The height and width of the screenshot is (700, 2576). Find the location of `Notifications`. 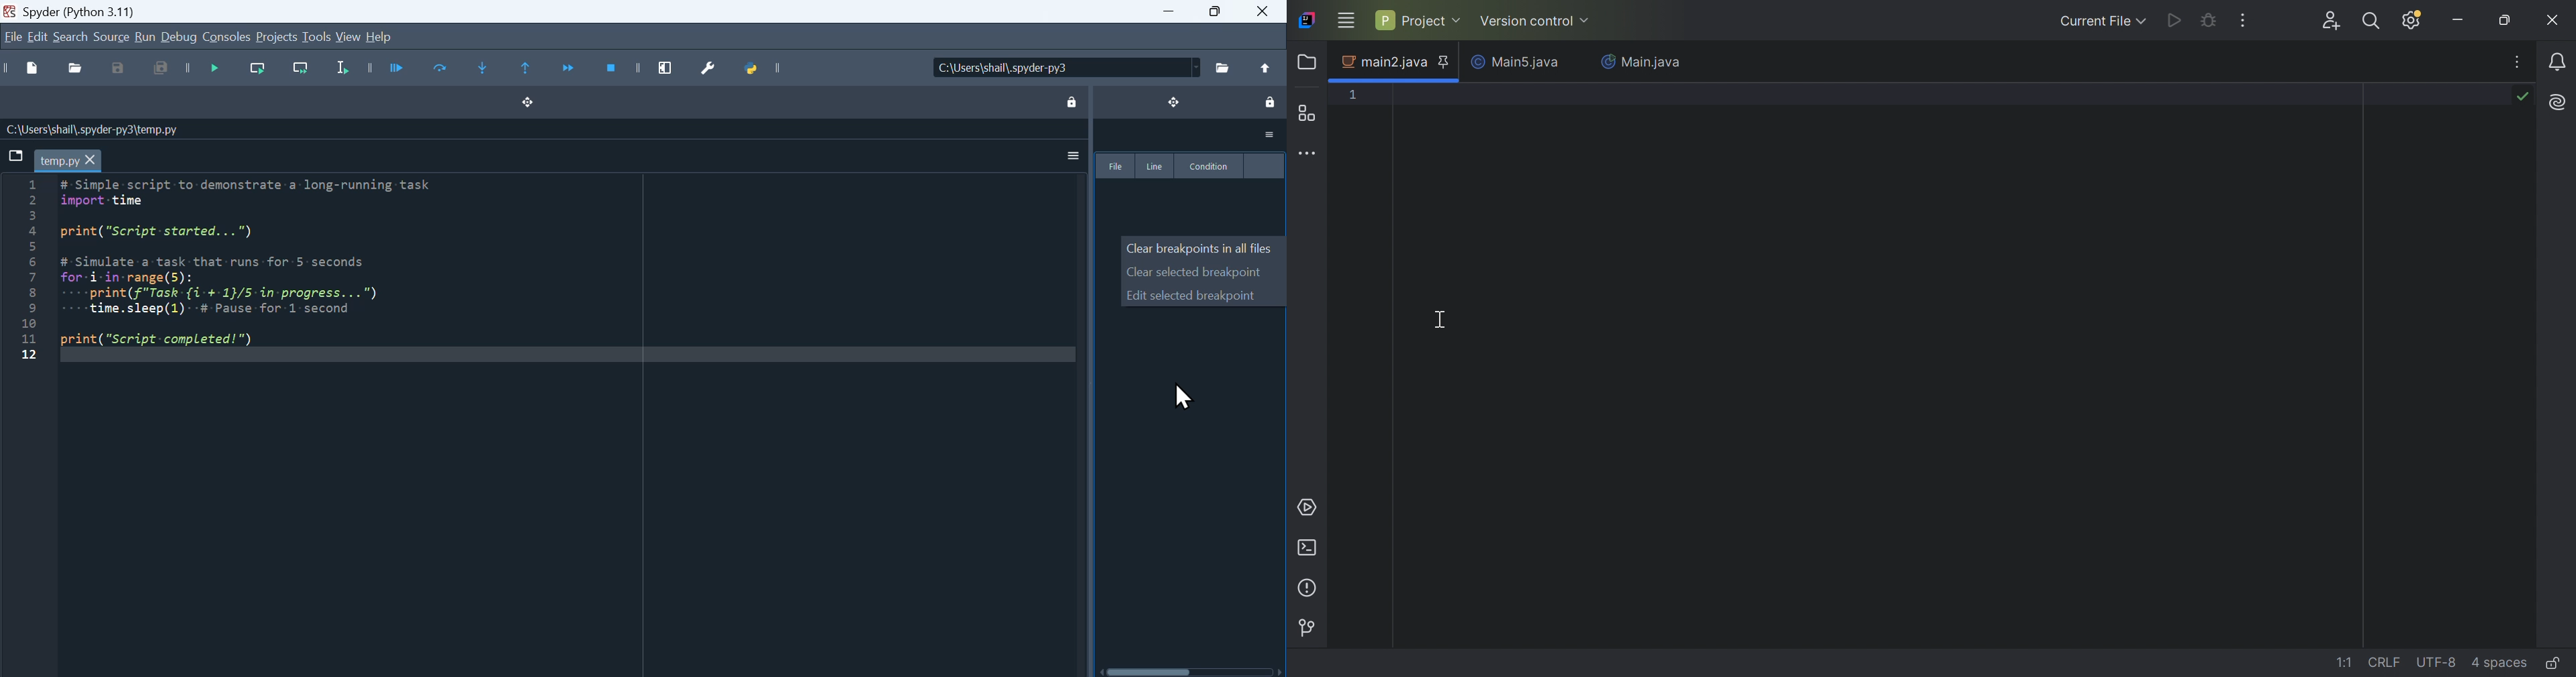

Notifications is located at coordinates (2560, 62).